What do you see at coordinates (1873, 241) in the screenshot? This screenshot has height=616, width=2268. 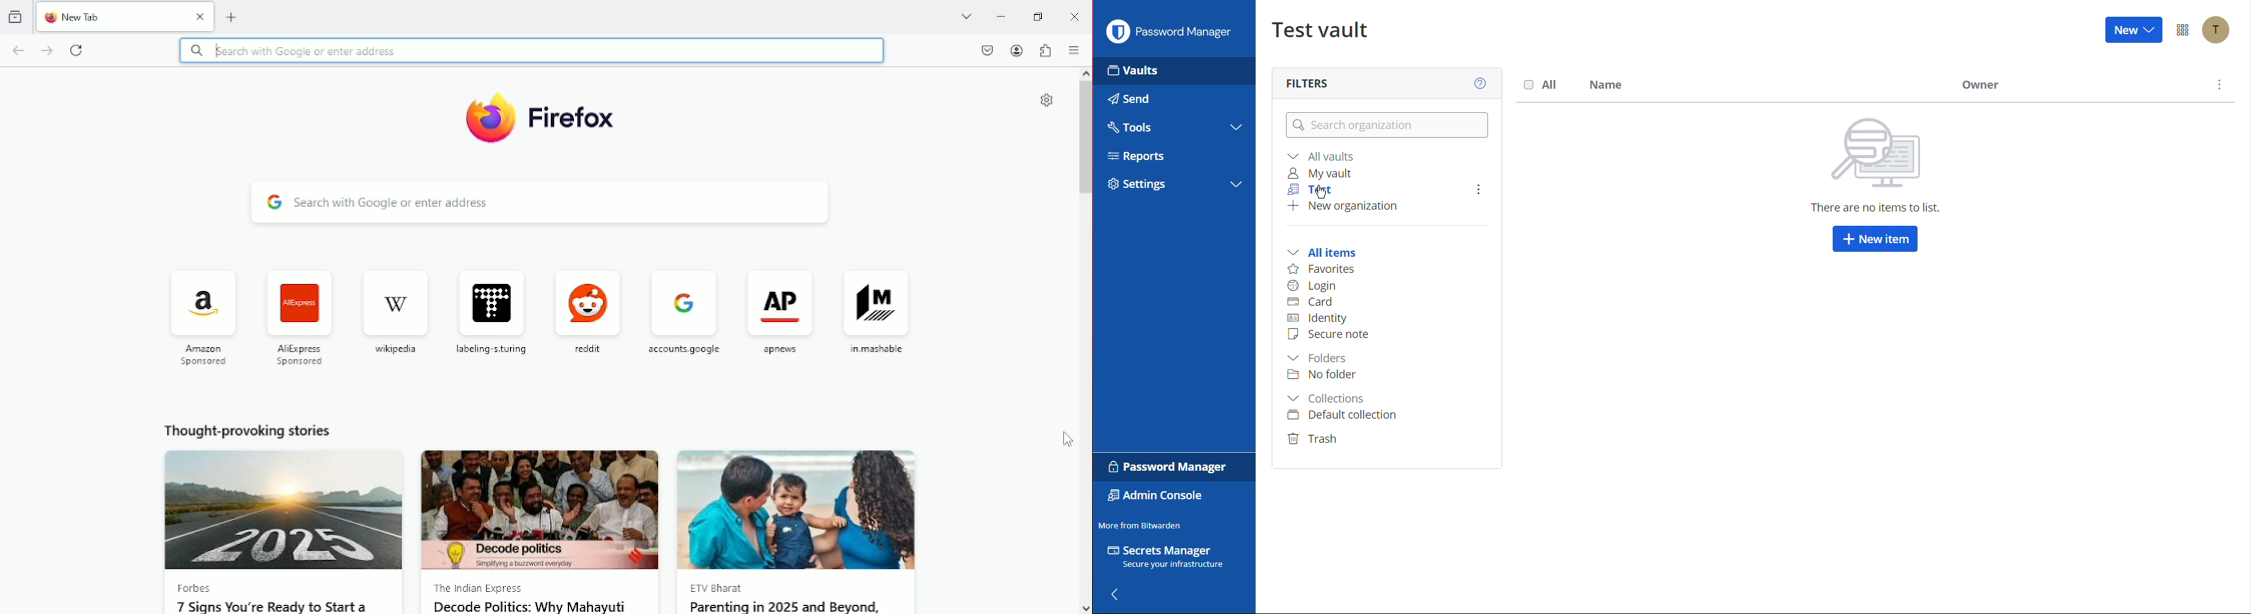 I see `New item` at bounding box center [1873, 241].